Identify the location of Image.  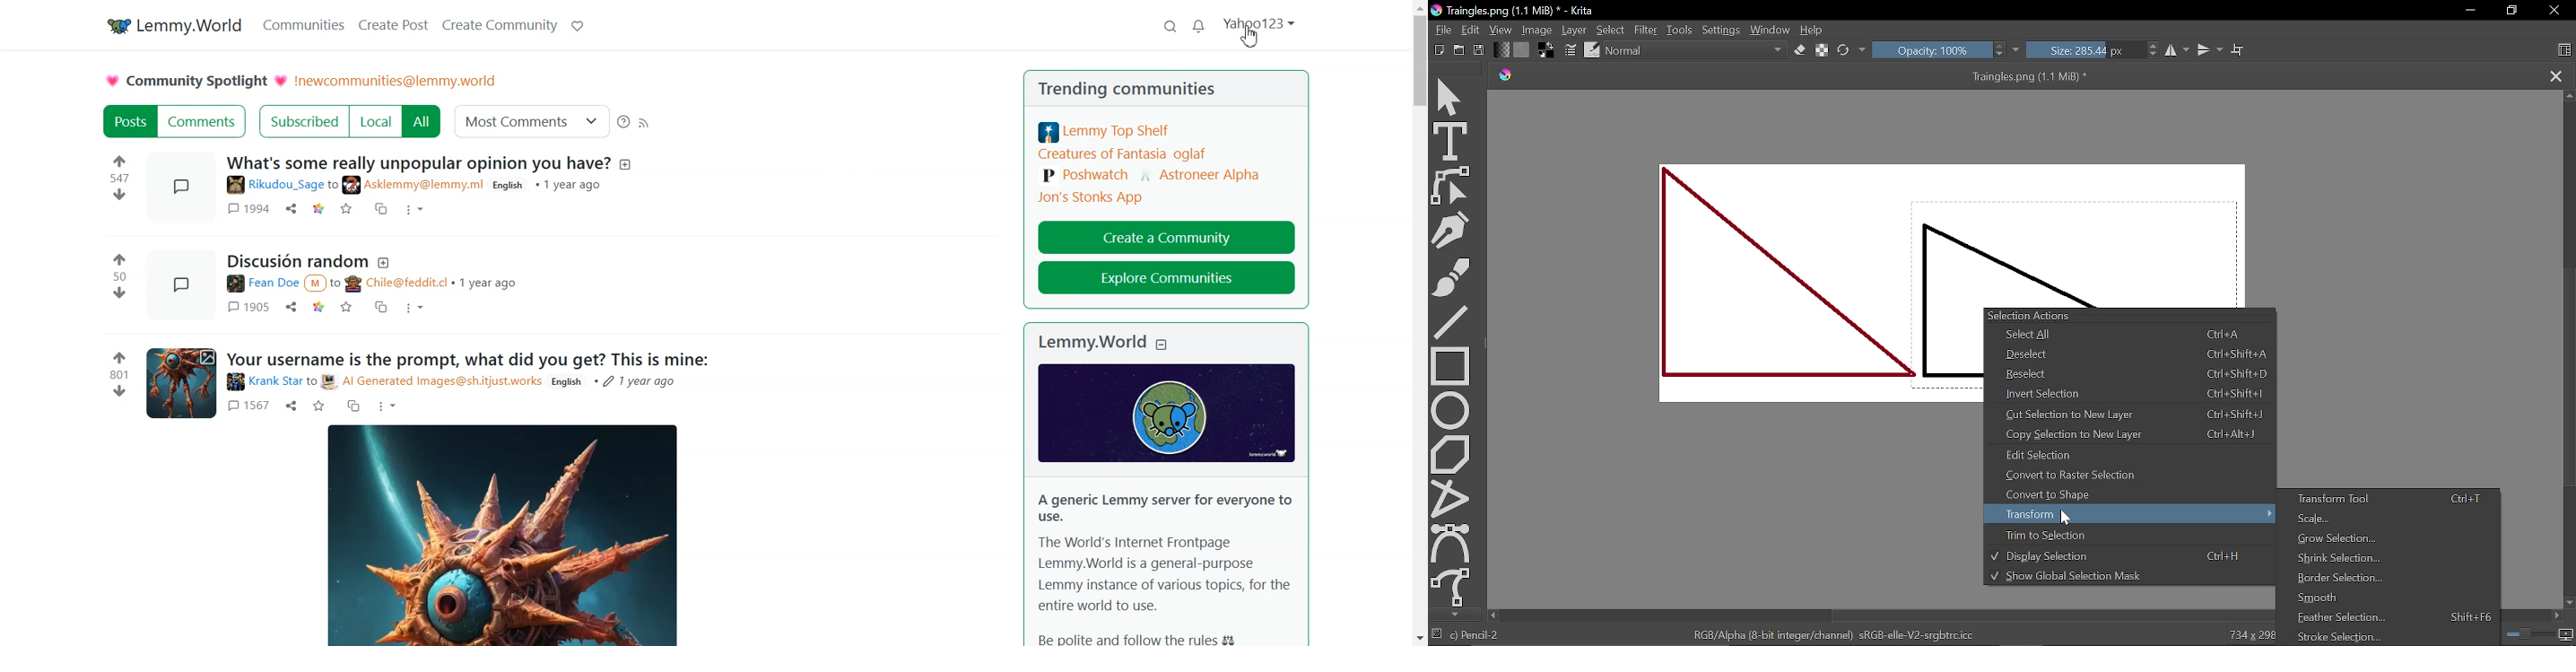
(1537, 30).